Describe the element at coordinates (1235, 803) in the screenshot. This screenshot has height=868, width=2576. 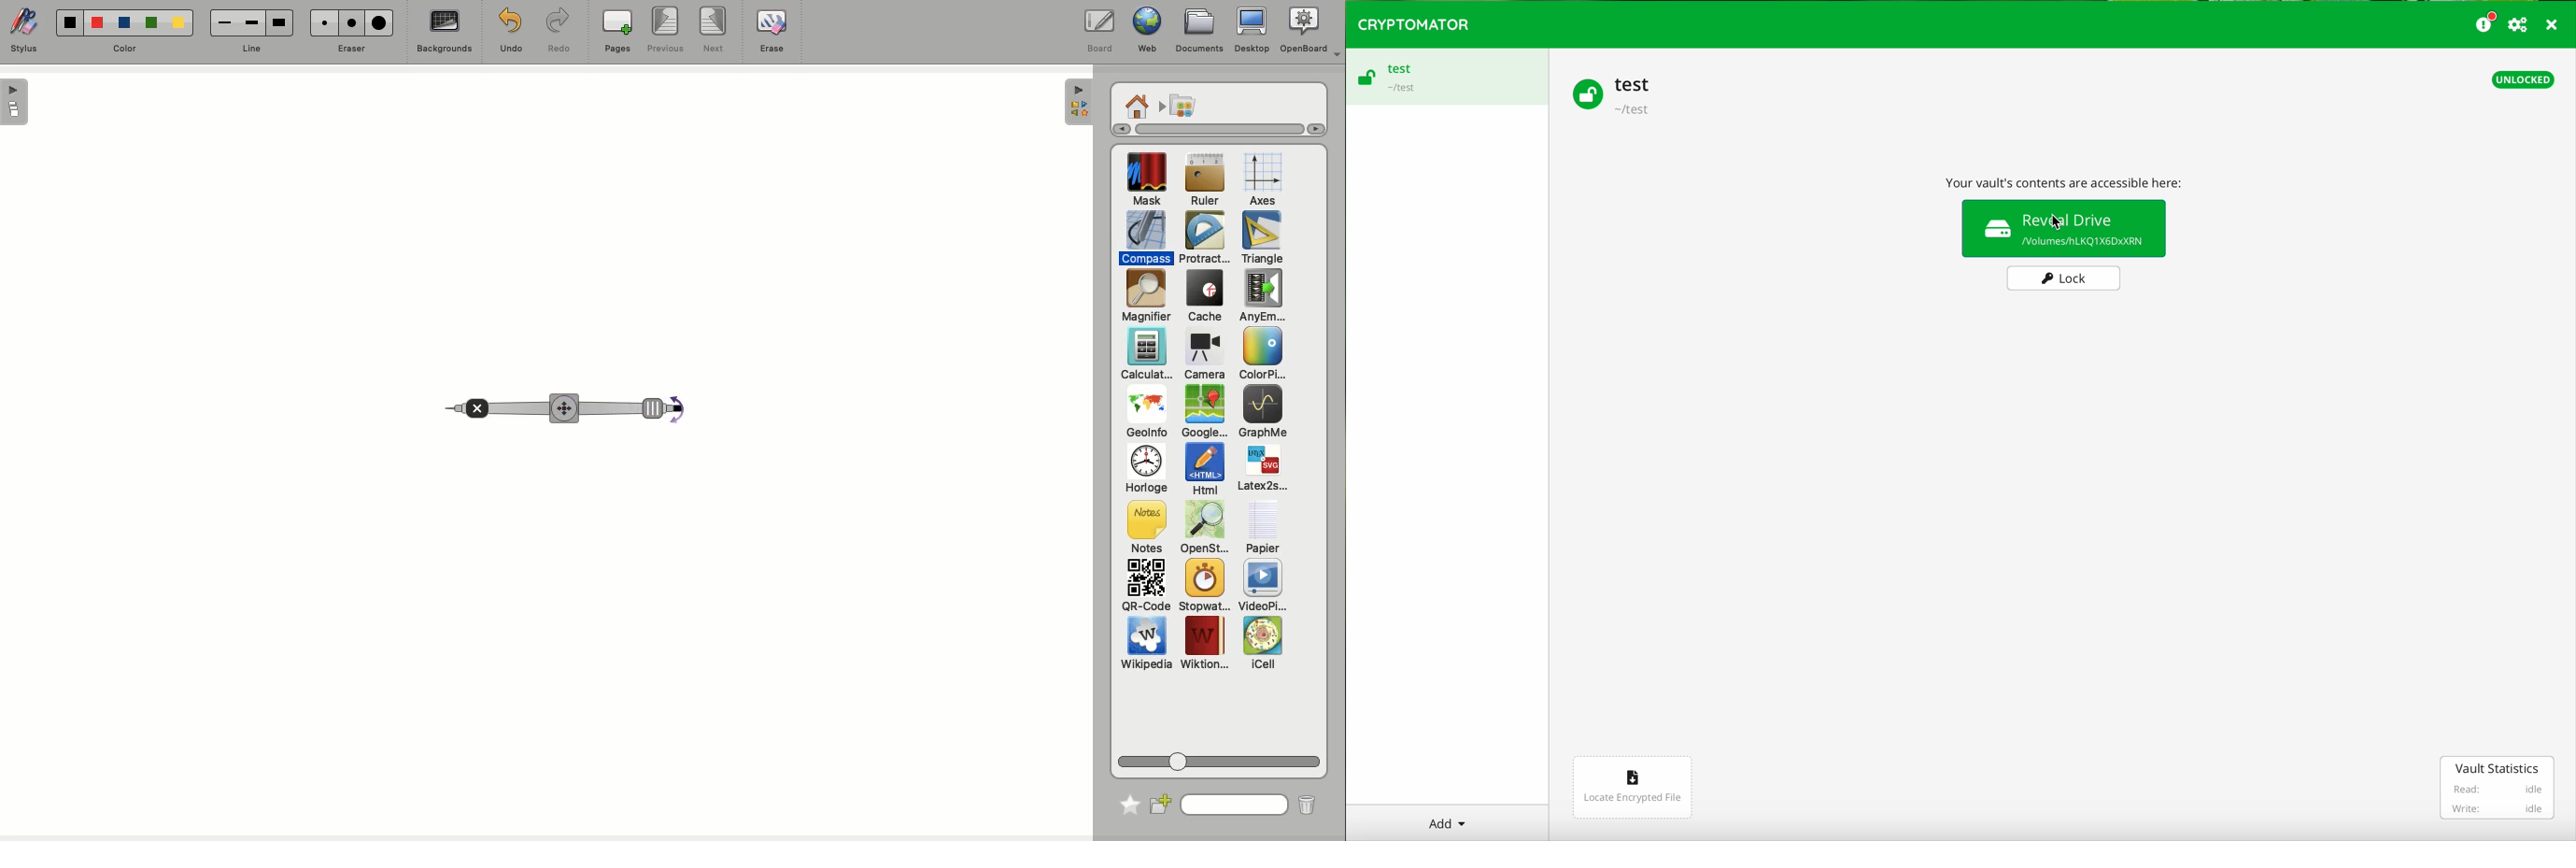
I see `Search` at that location.